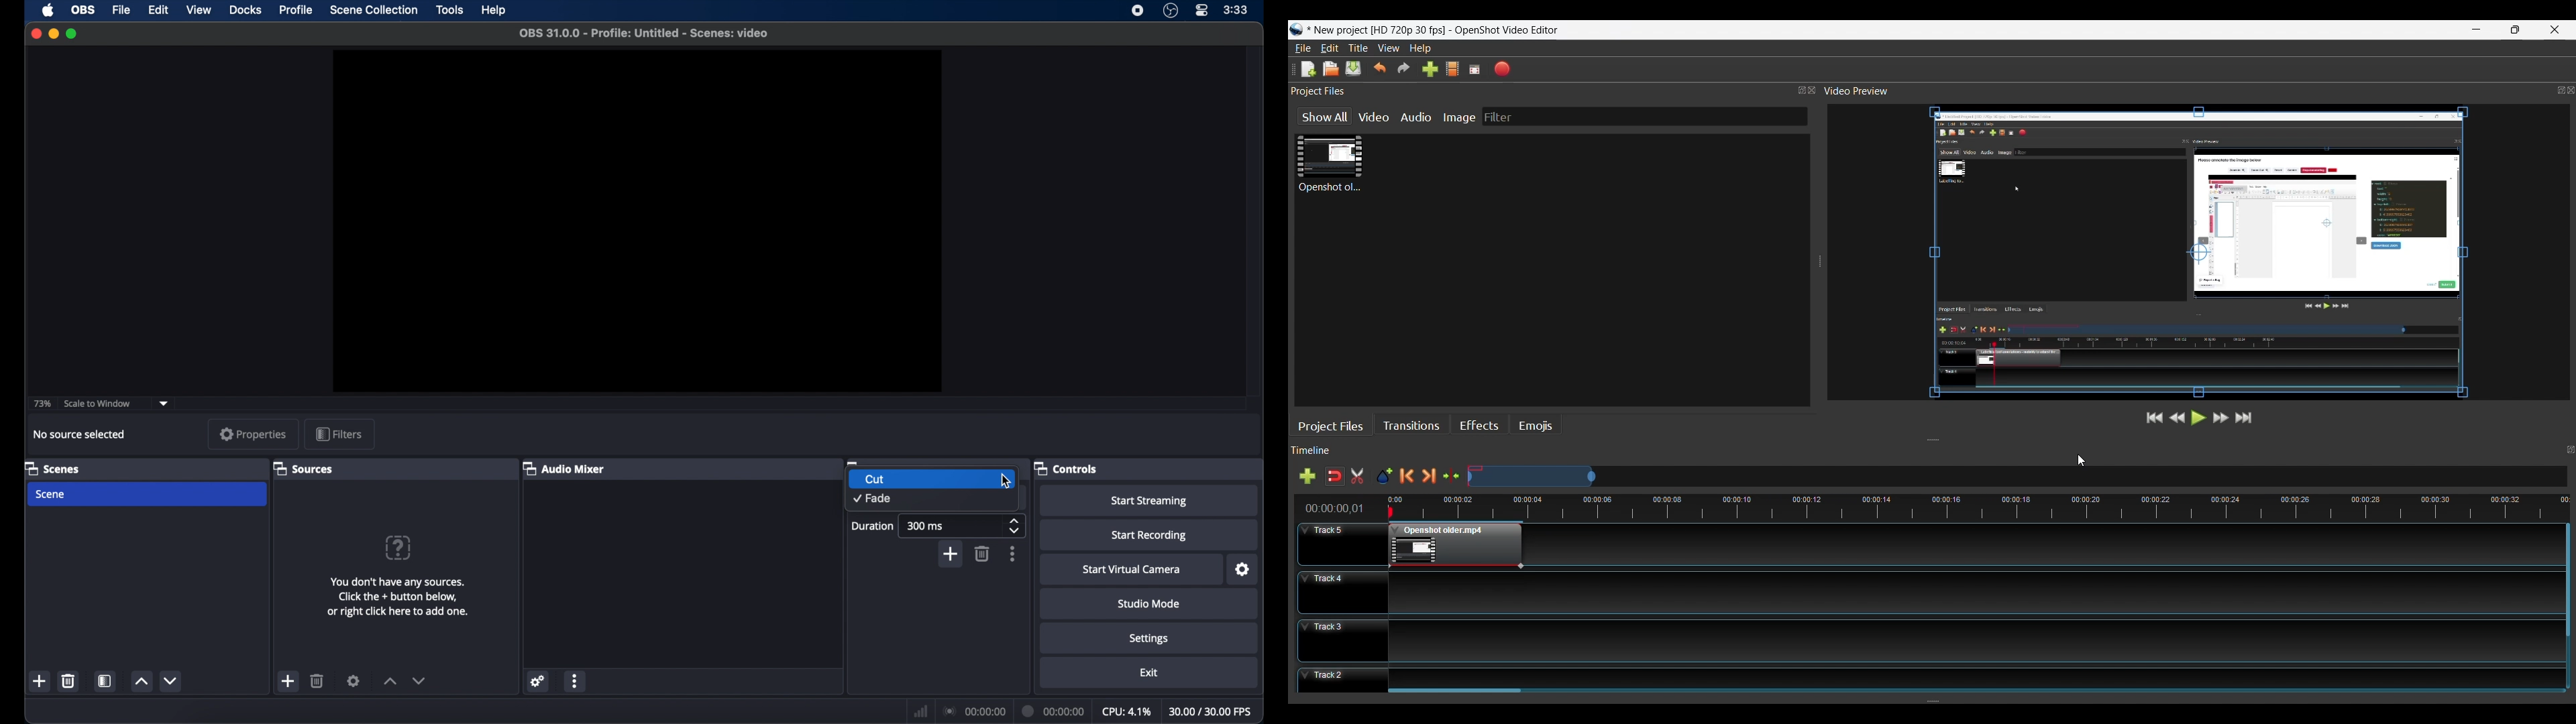 Image resolution: width=2576 pixels, height=728 pixels. Describe the element at coordinates (1455, 70) in the screenshot. I see `Choose File` at that location.